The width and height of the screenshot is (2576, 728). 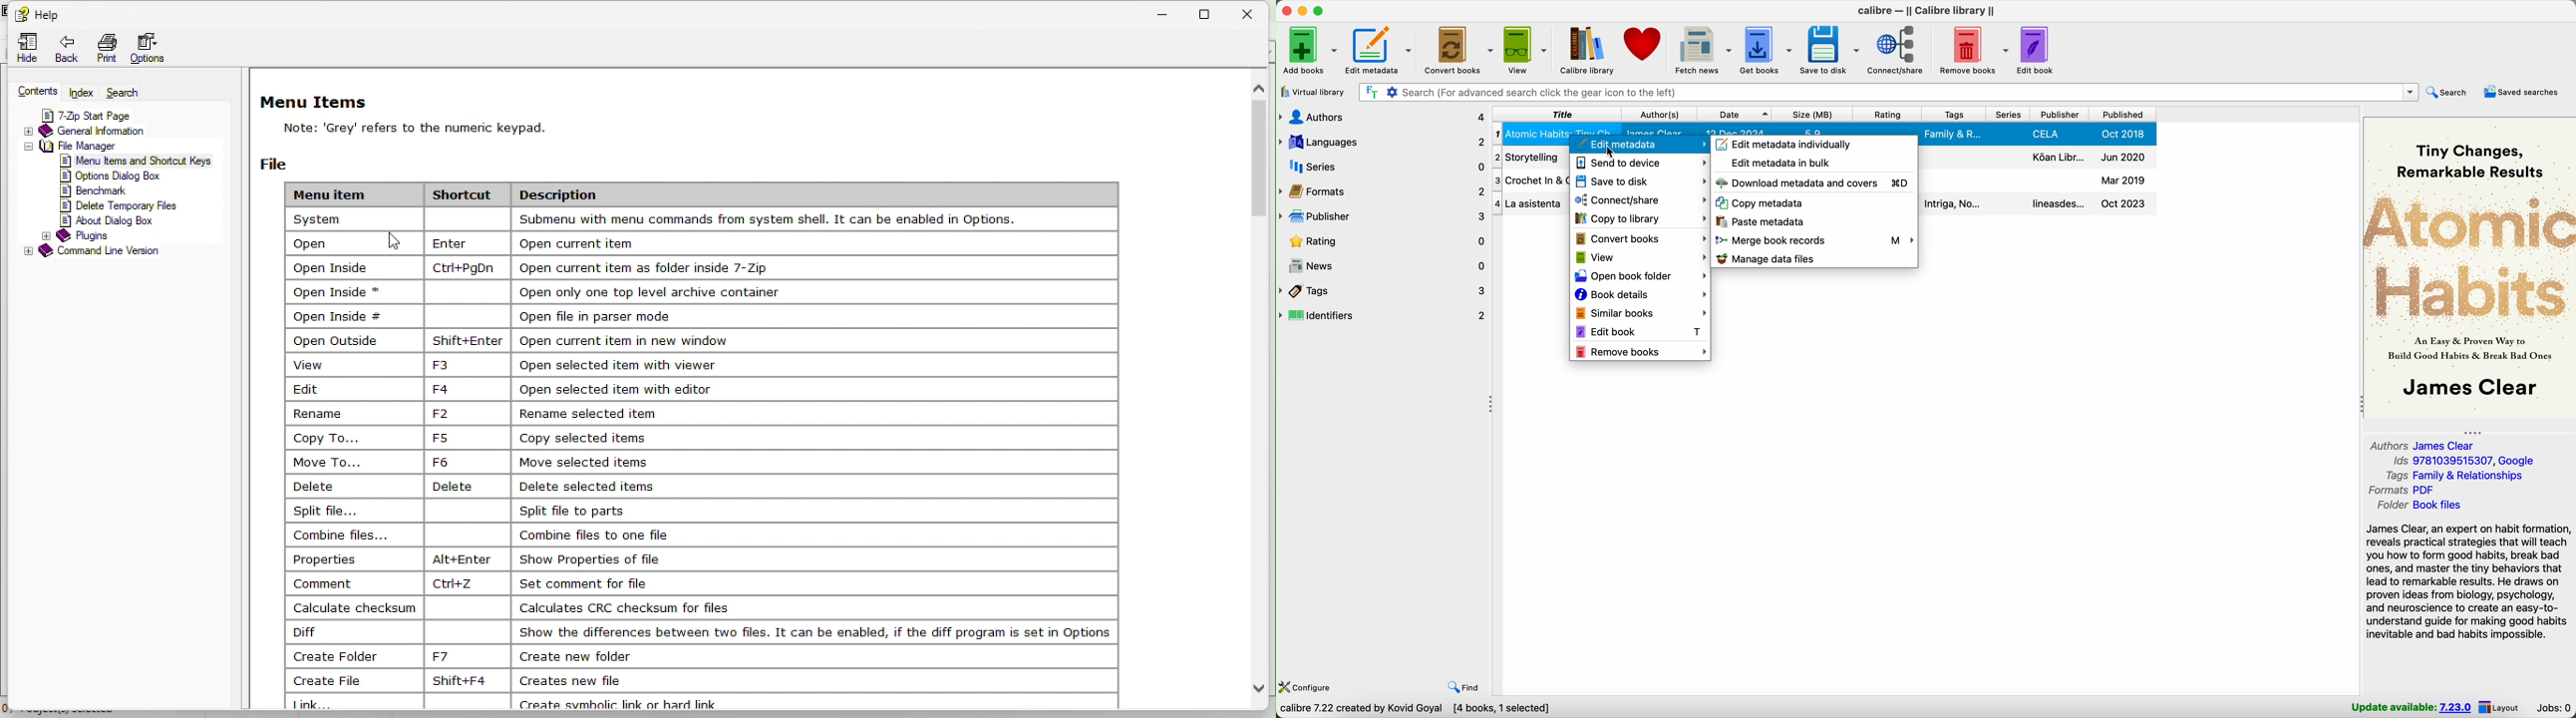 What do you see at coordinates (1460, 50) in the screenshot?
I see `convert books` at bounding box center [1460, 50].